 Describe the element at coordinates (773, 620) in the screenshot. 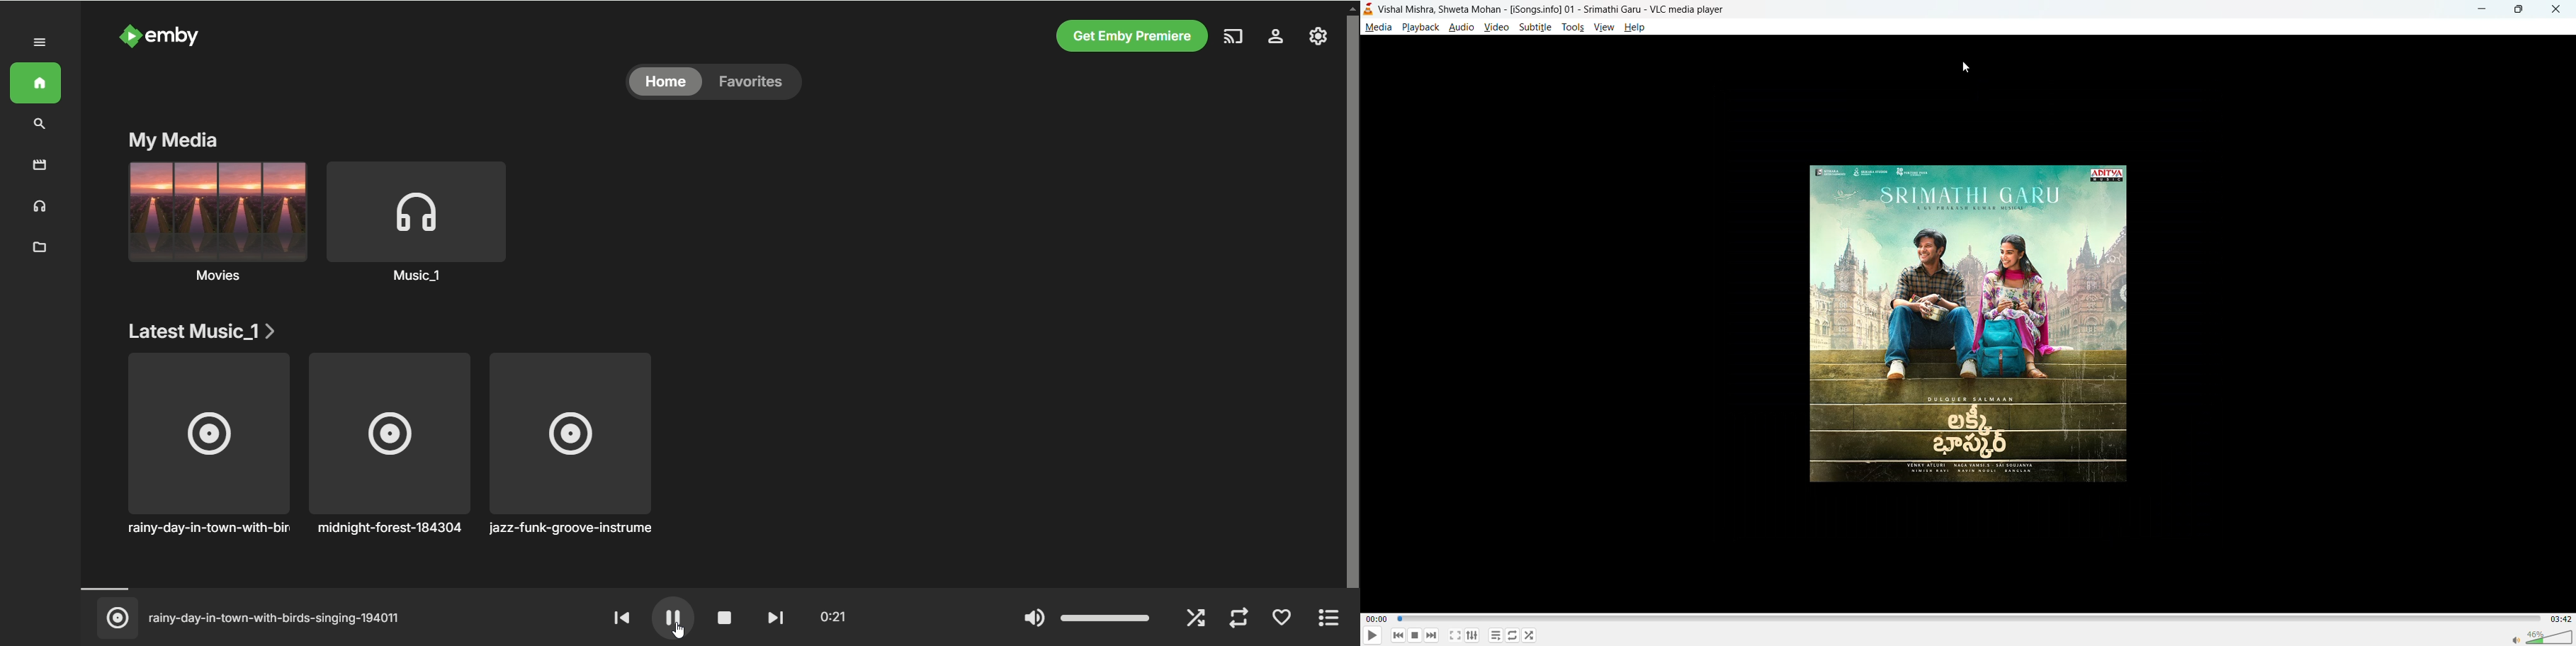

I see `fast forward` at that location.